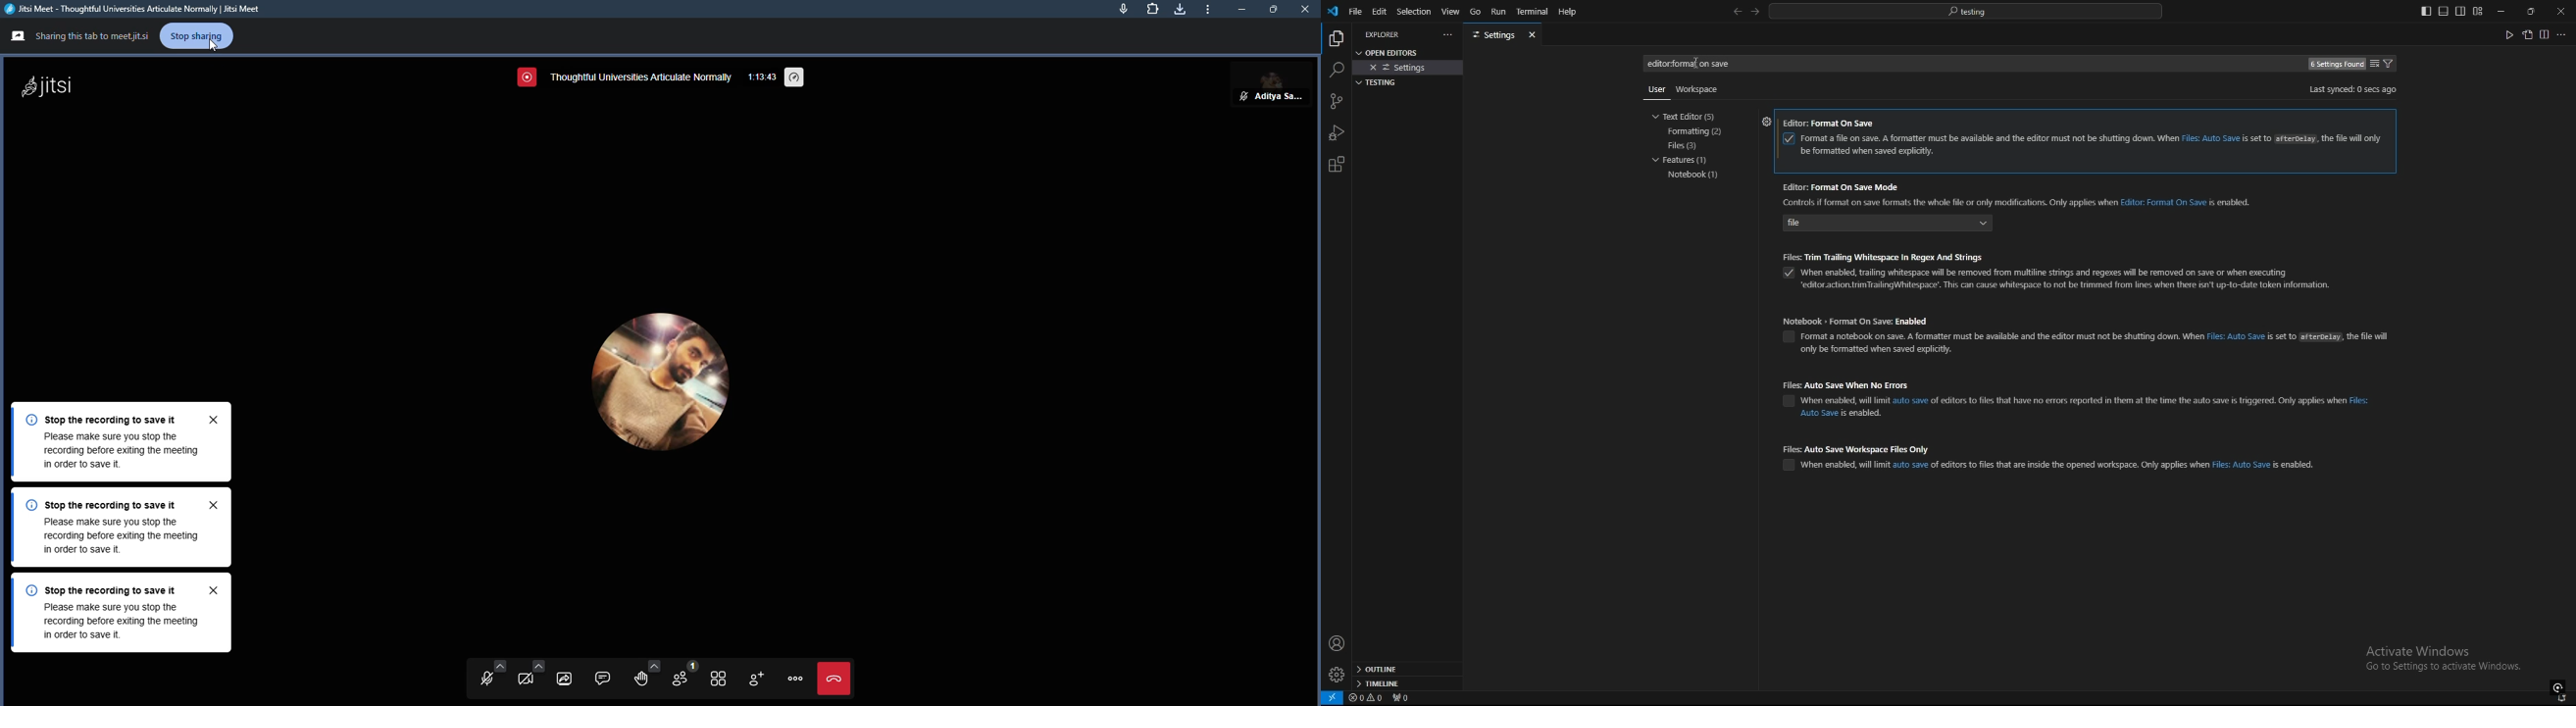 The image size is (2576, 728). What do you see at coordinates (1413, 12) in the screenshot?
I see `selection` at bounding box center [1413, 12].